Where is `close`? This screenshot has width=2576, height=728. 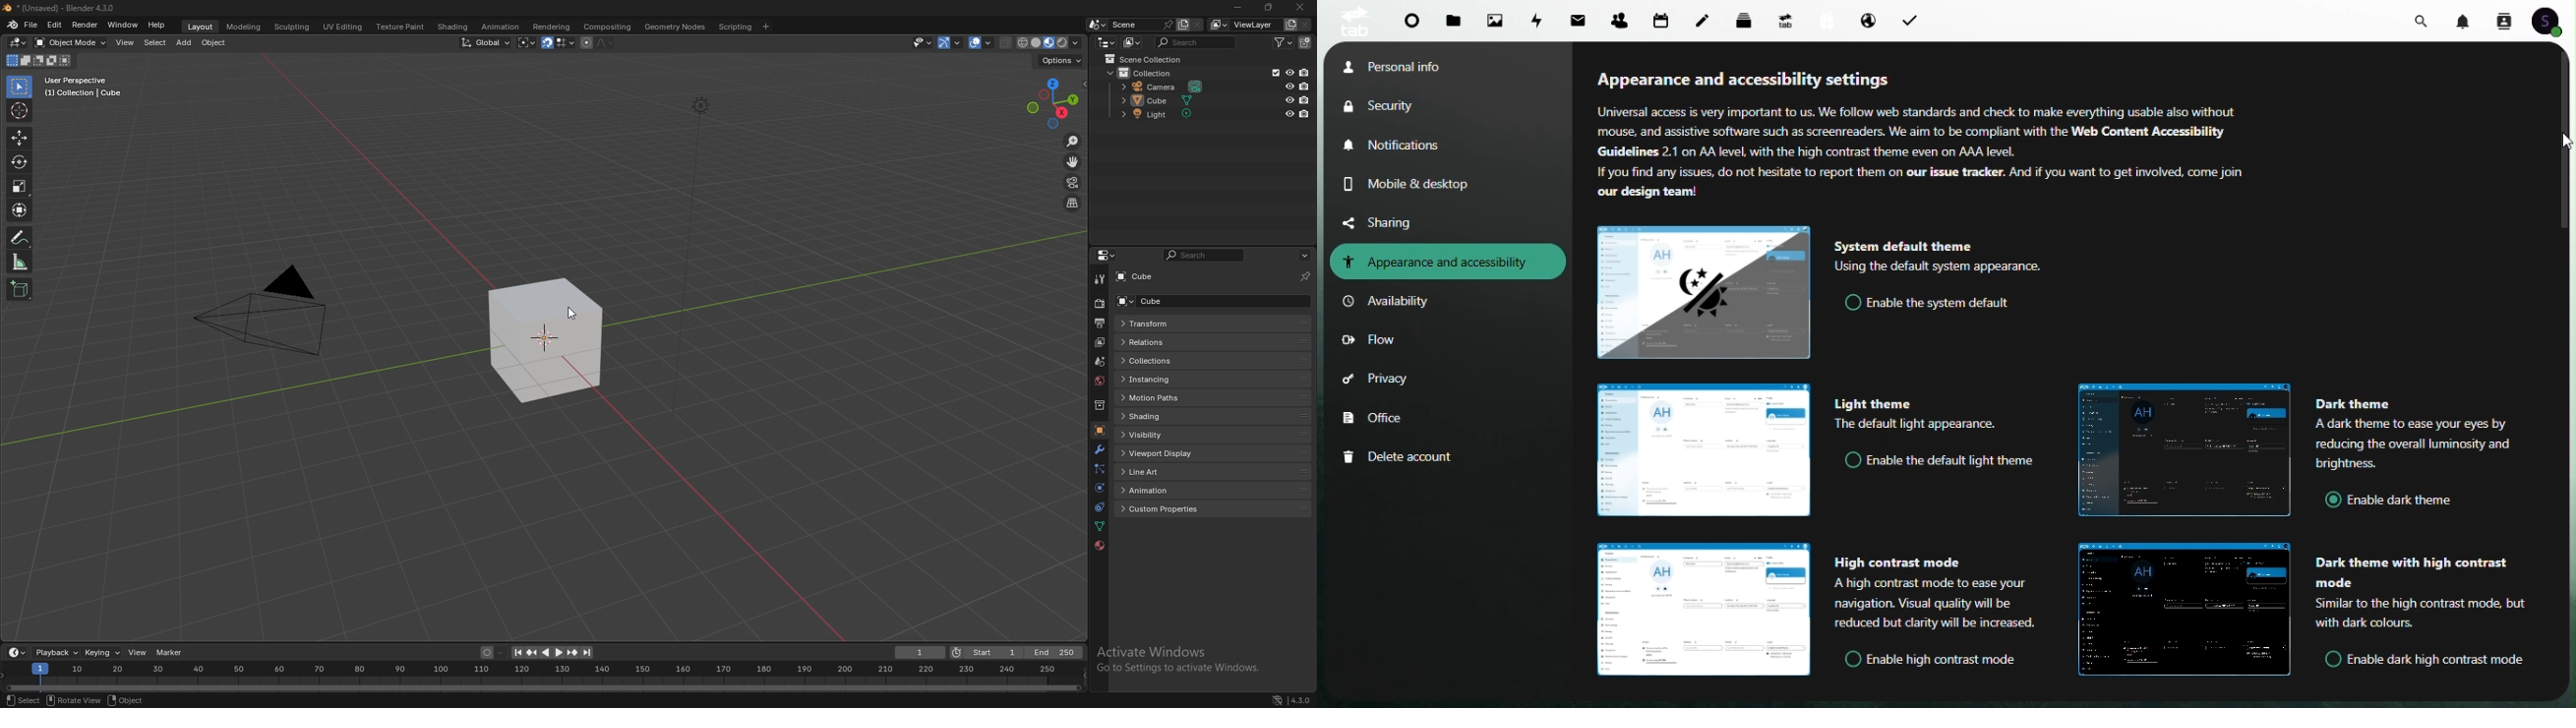
close is located at coordinates (1301, 8).